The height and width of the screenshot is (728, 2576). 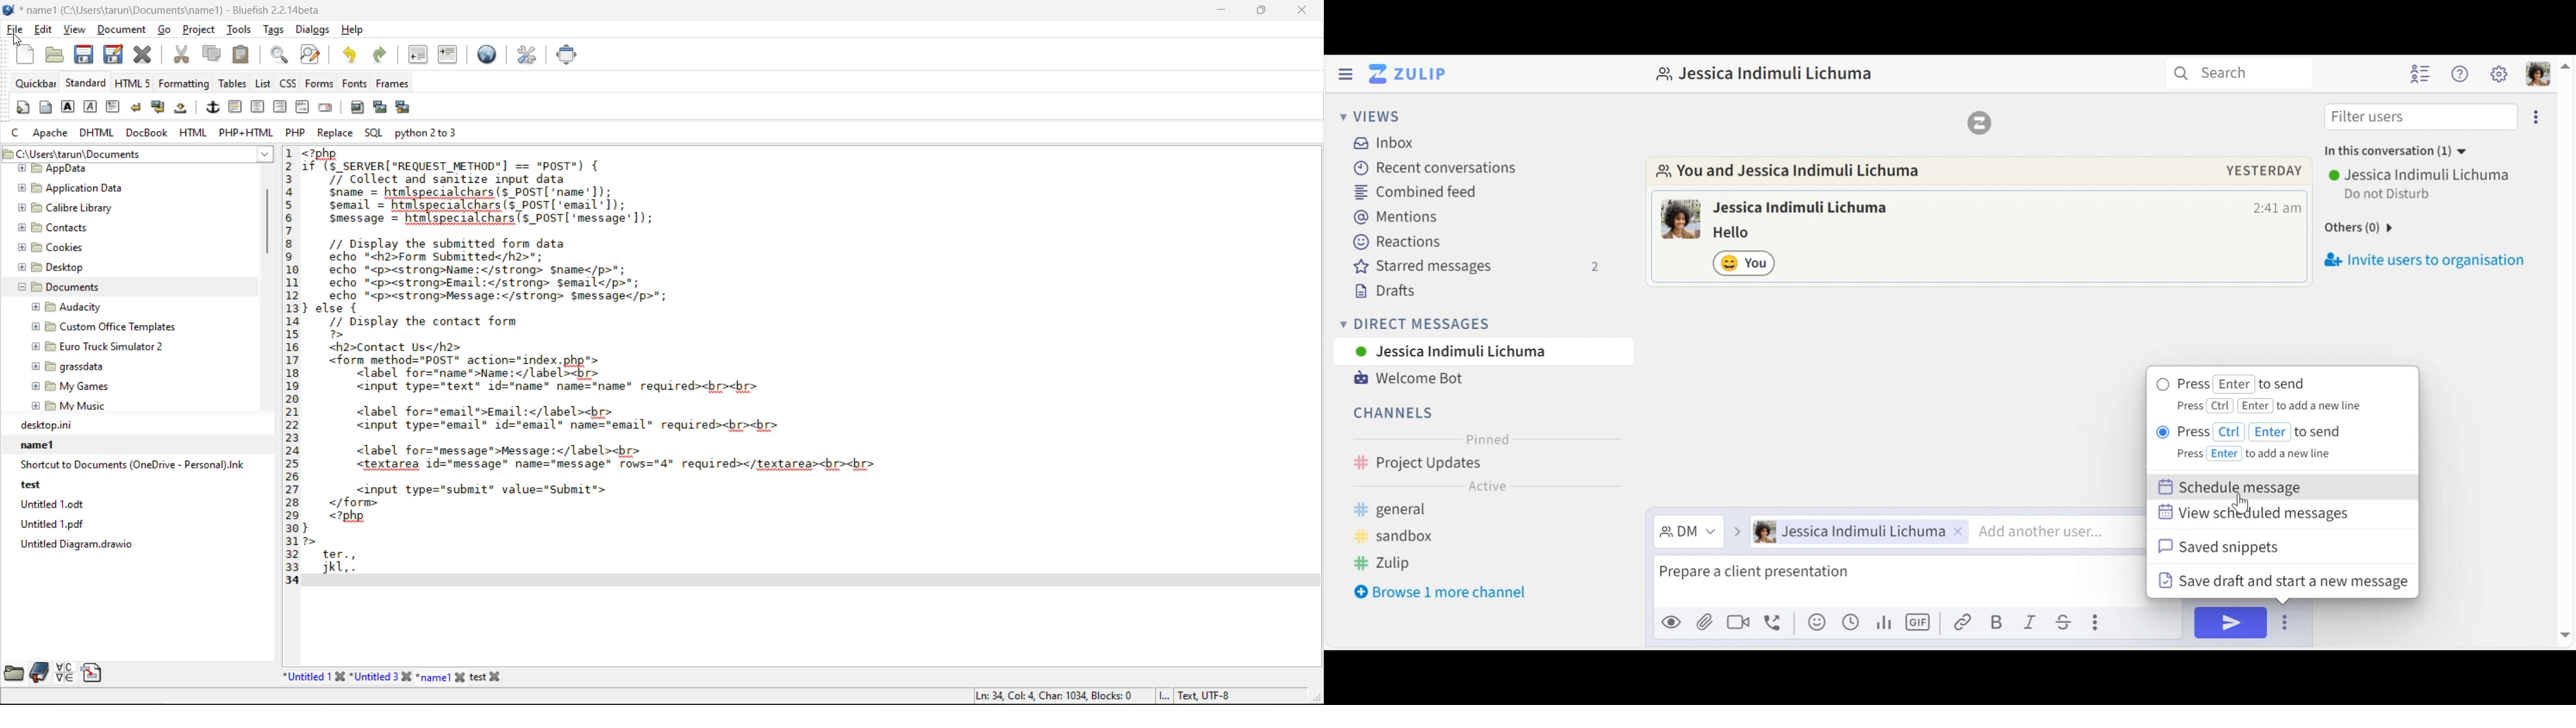 I want to click on save as, so click(x=115, y=54).